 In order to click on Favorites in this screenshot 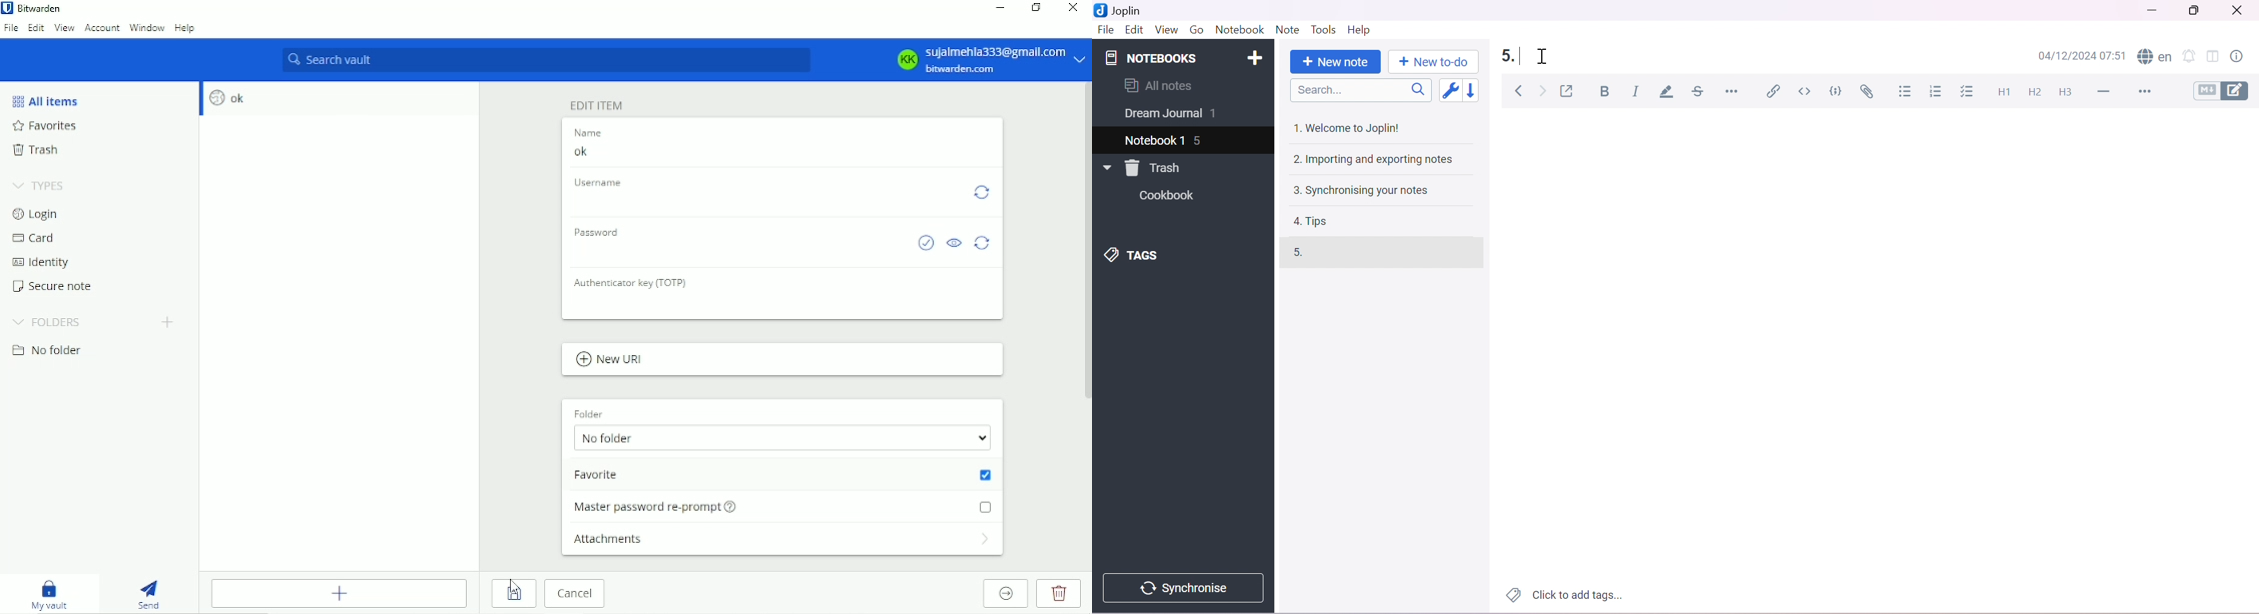, I will do `click(56, 126)`.